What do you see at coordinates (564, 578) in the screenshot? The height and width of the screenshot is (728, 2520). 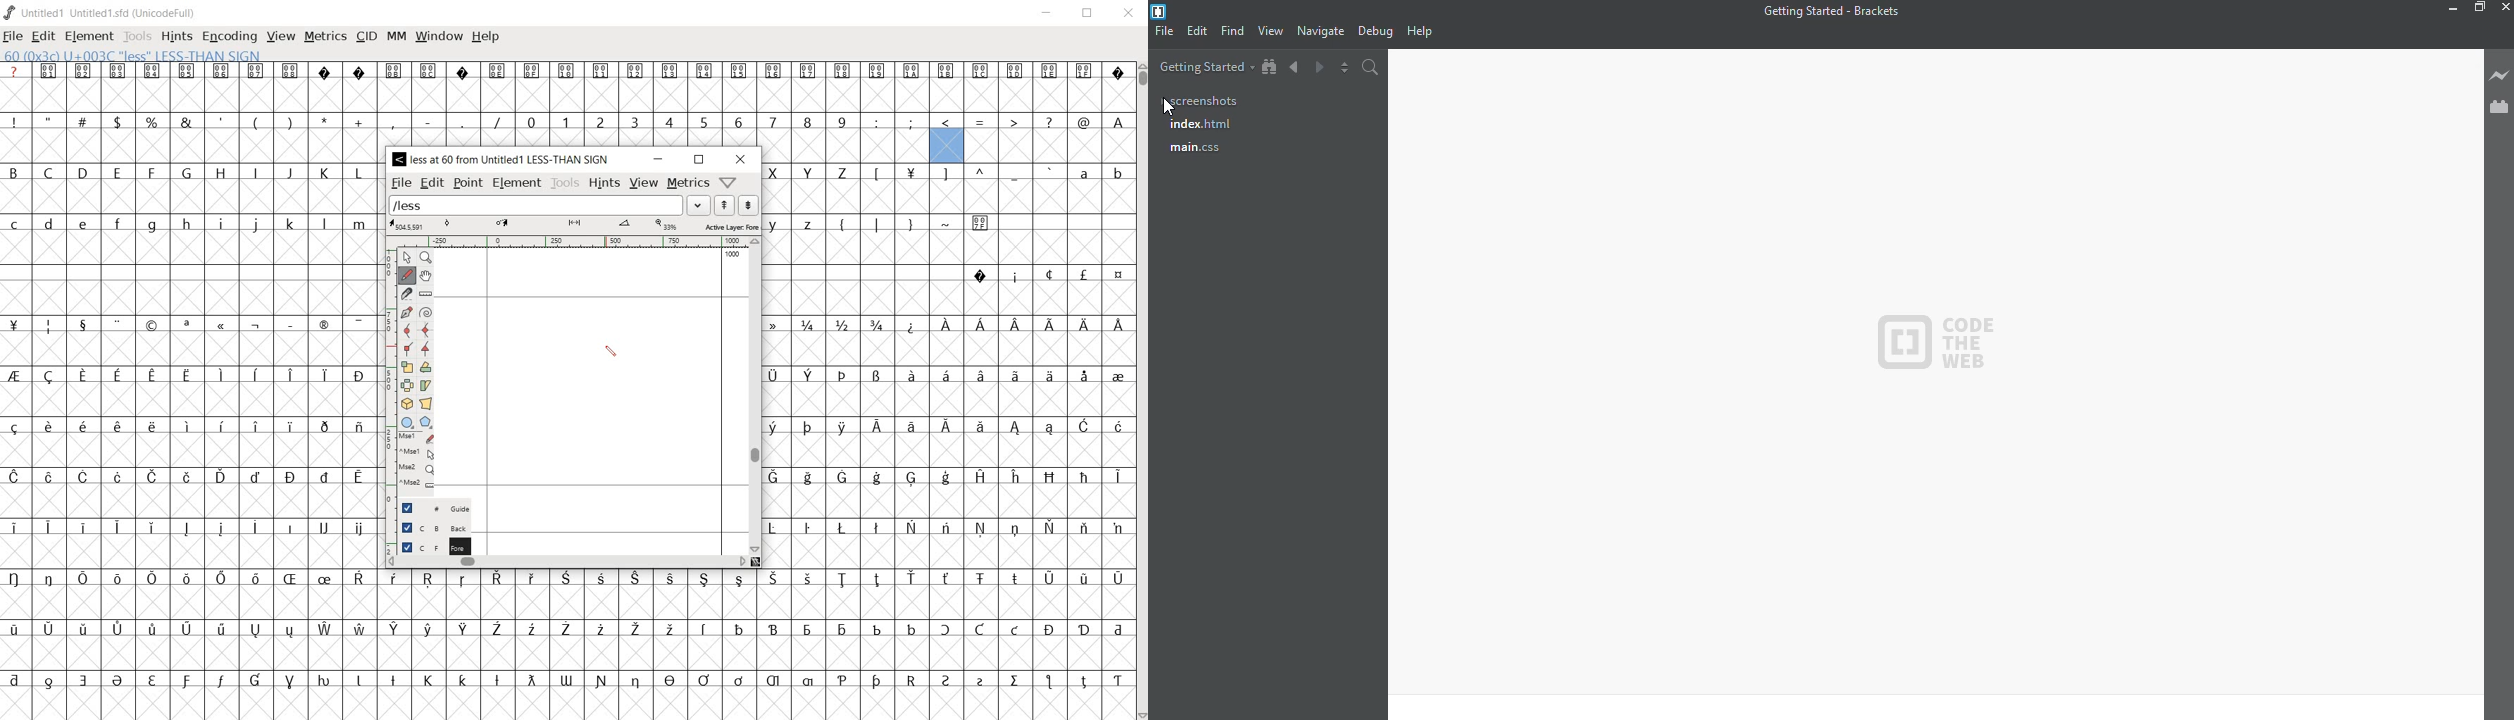 I see `` at bounding box center [564, 578].